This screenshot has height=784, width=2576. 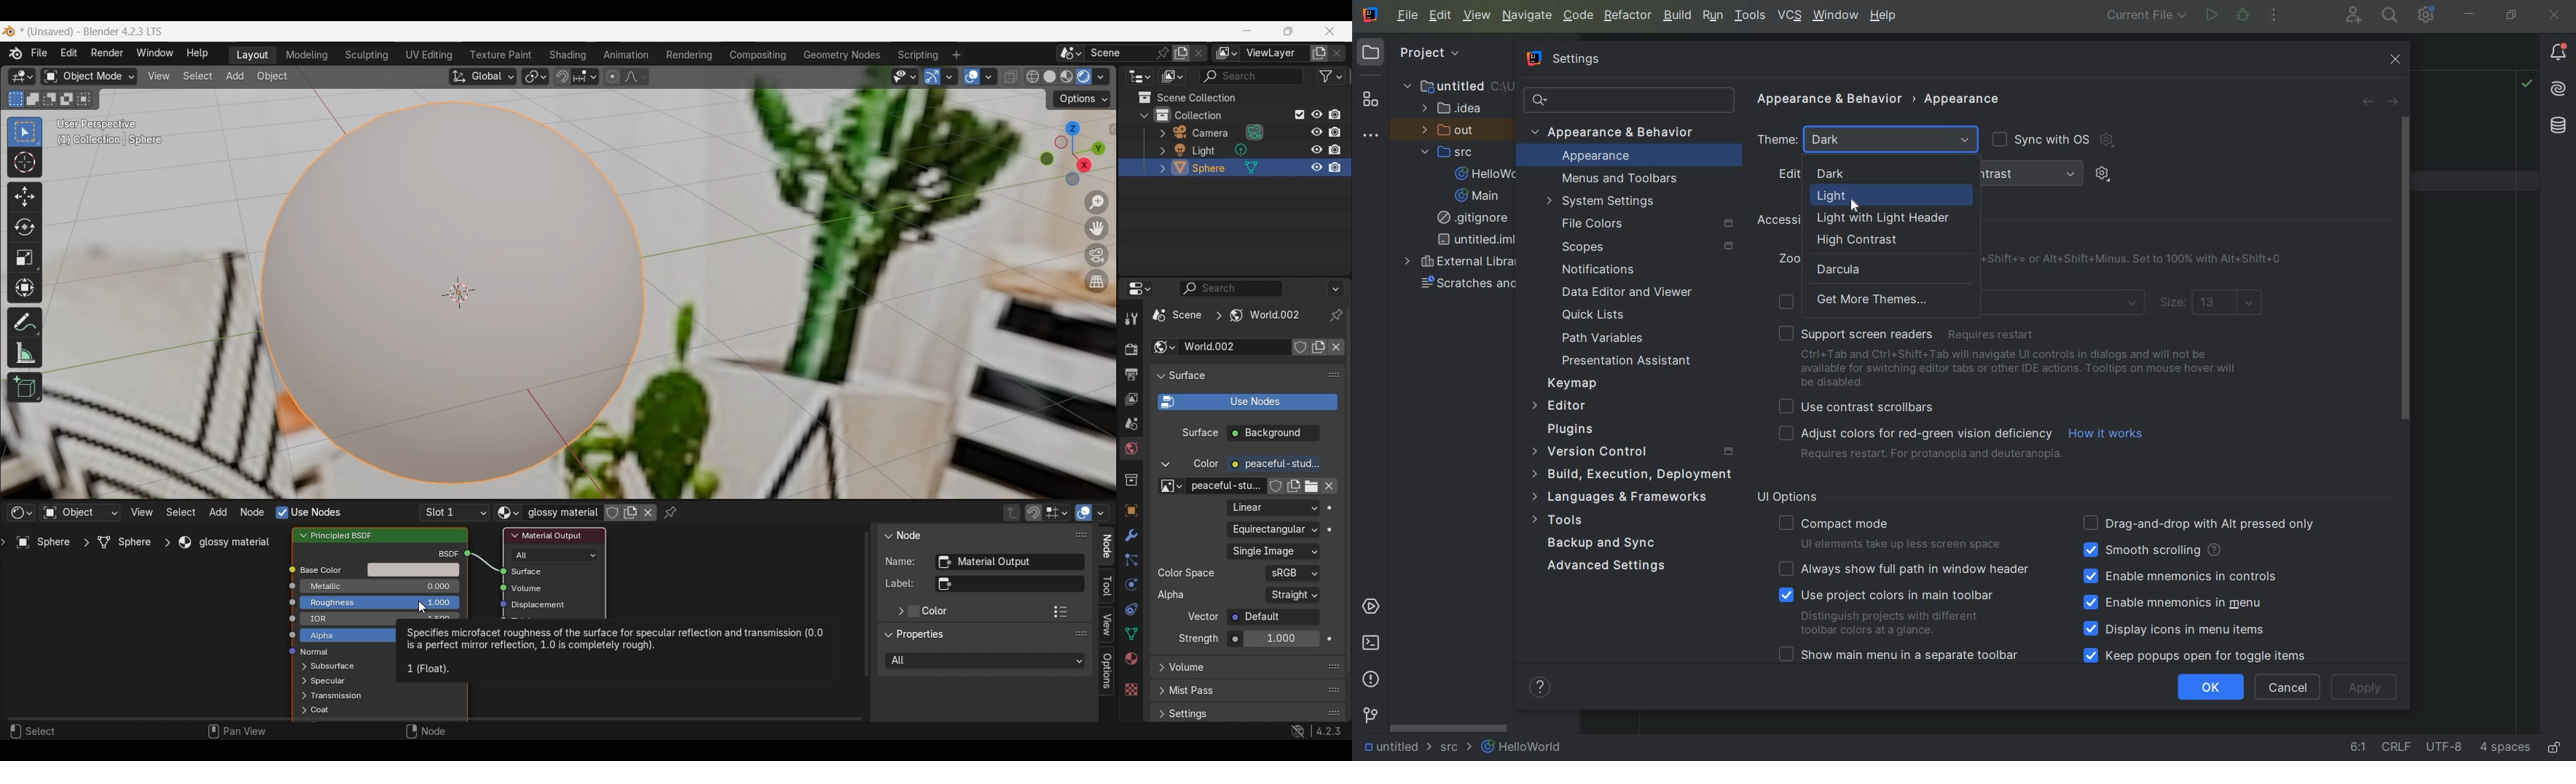 I want to click on Snap node during transform, so click(x=1034, y=513).